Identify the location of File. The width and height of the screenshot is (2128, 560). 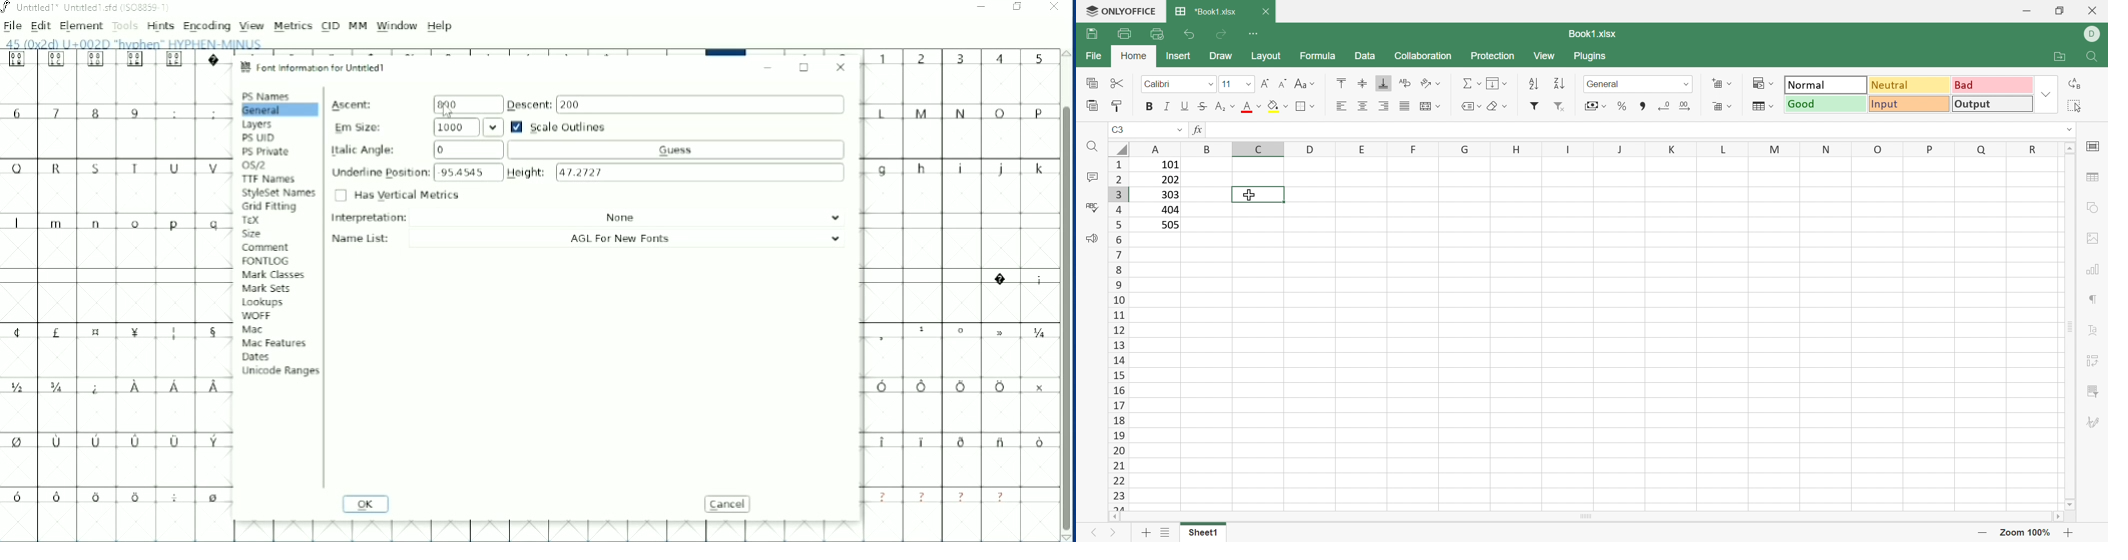
(1093, 57).